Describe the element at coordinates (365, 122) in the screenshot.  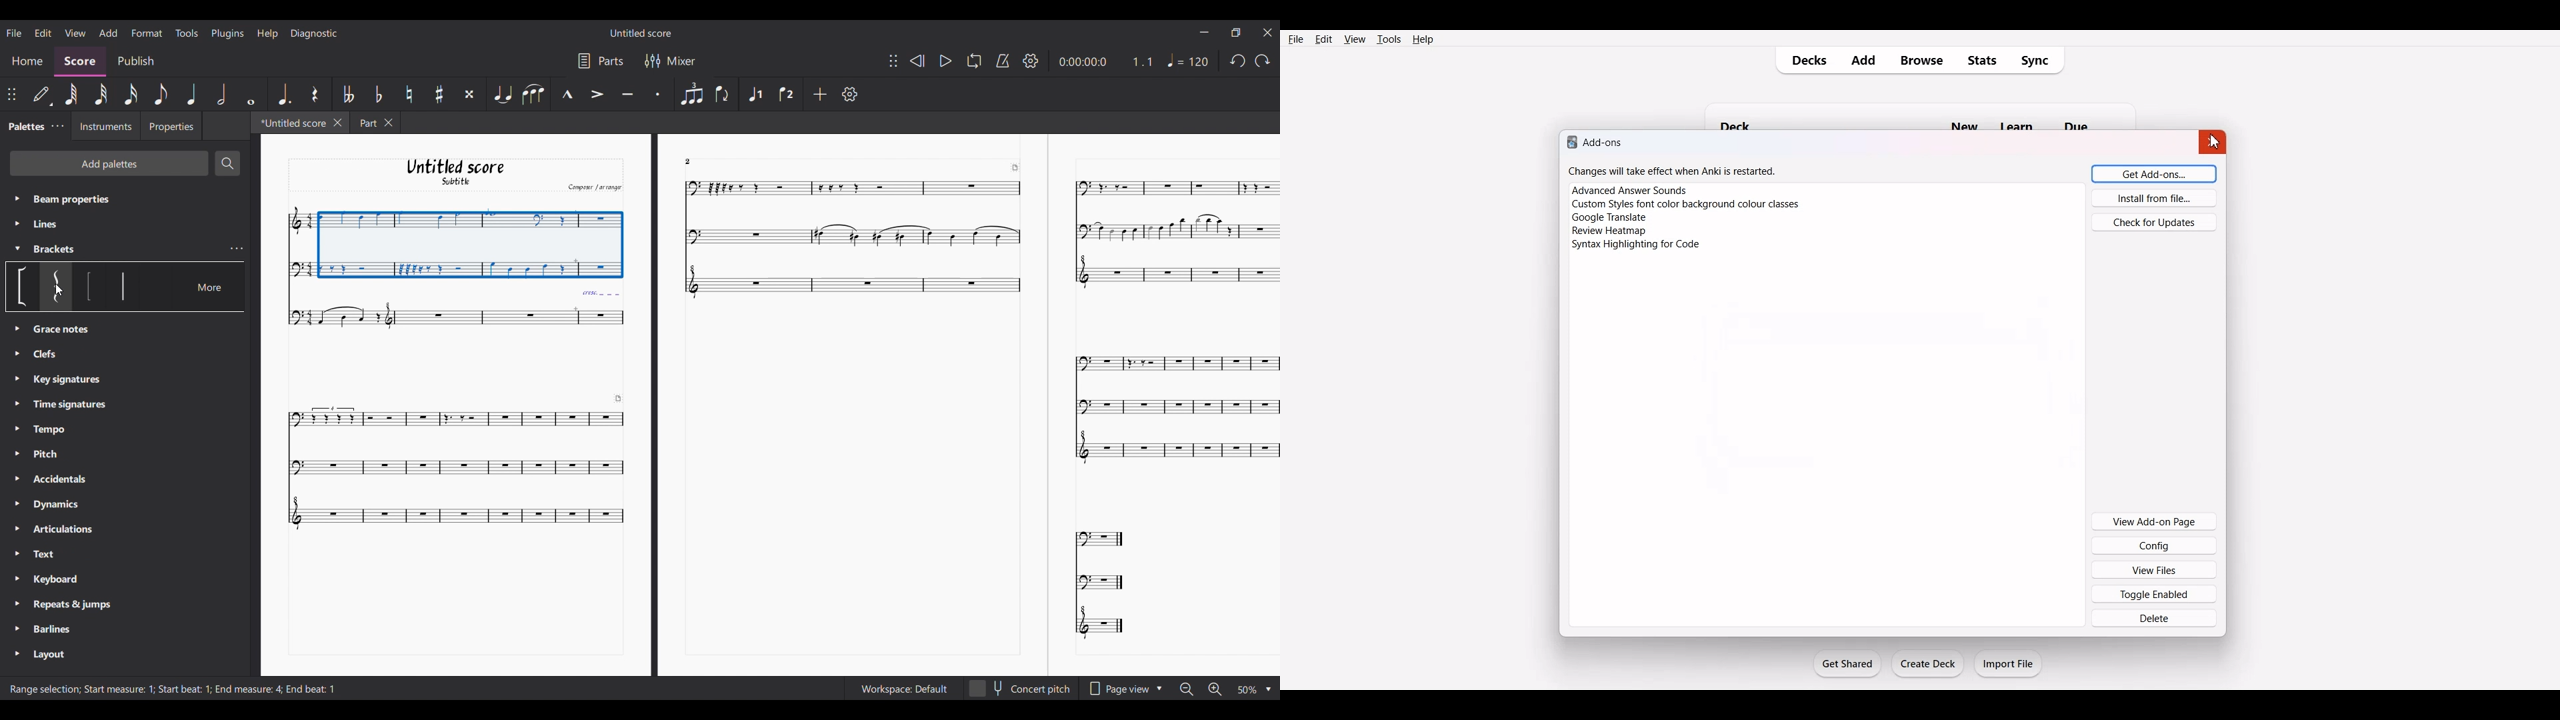
I see `Part` at that location.